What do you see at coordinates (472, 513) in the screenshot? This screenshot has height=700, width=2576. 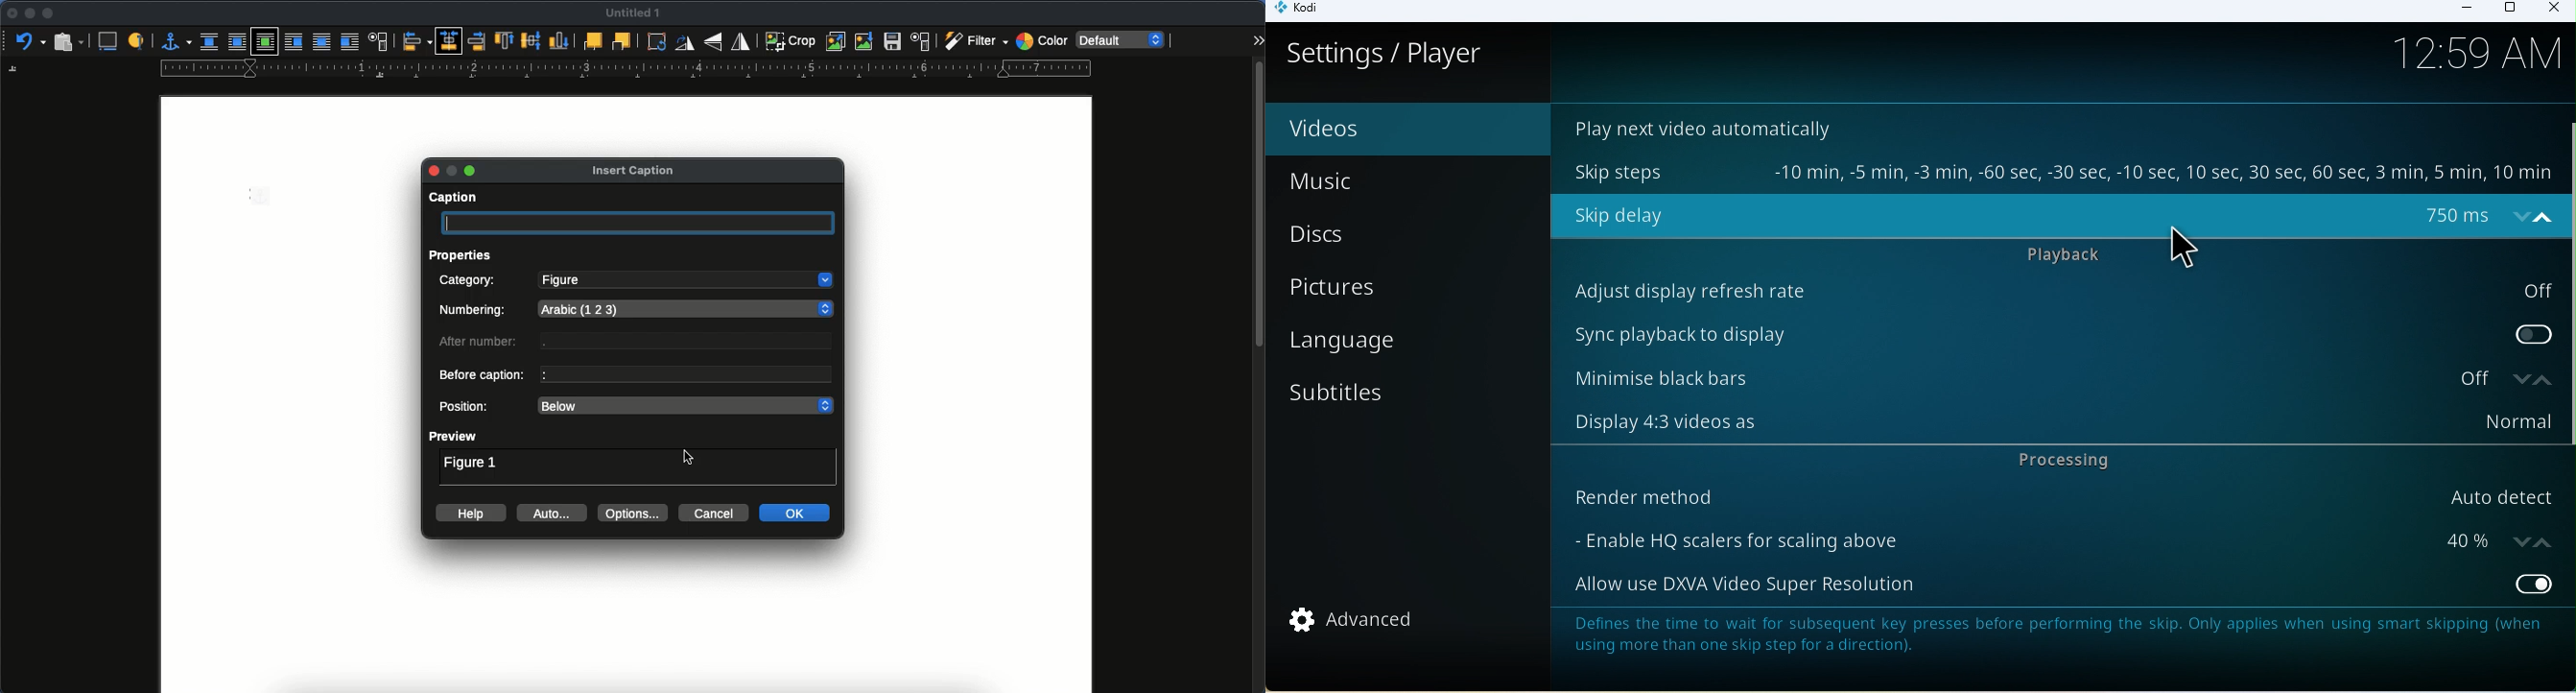 I see `help` at bounding box center [472, 513].